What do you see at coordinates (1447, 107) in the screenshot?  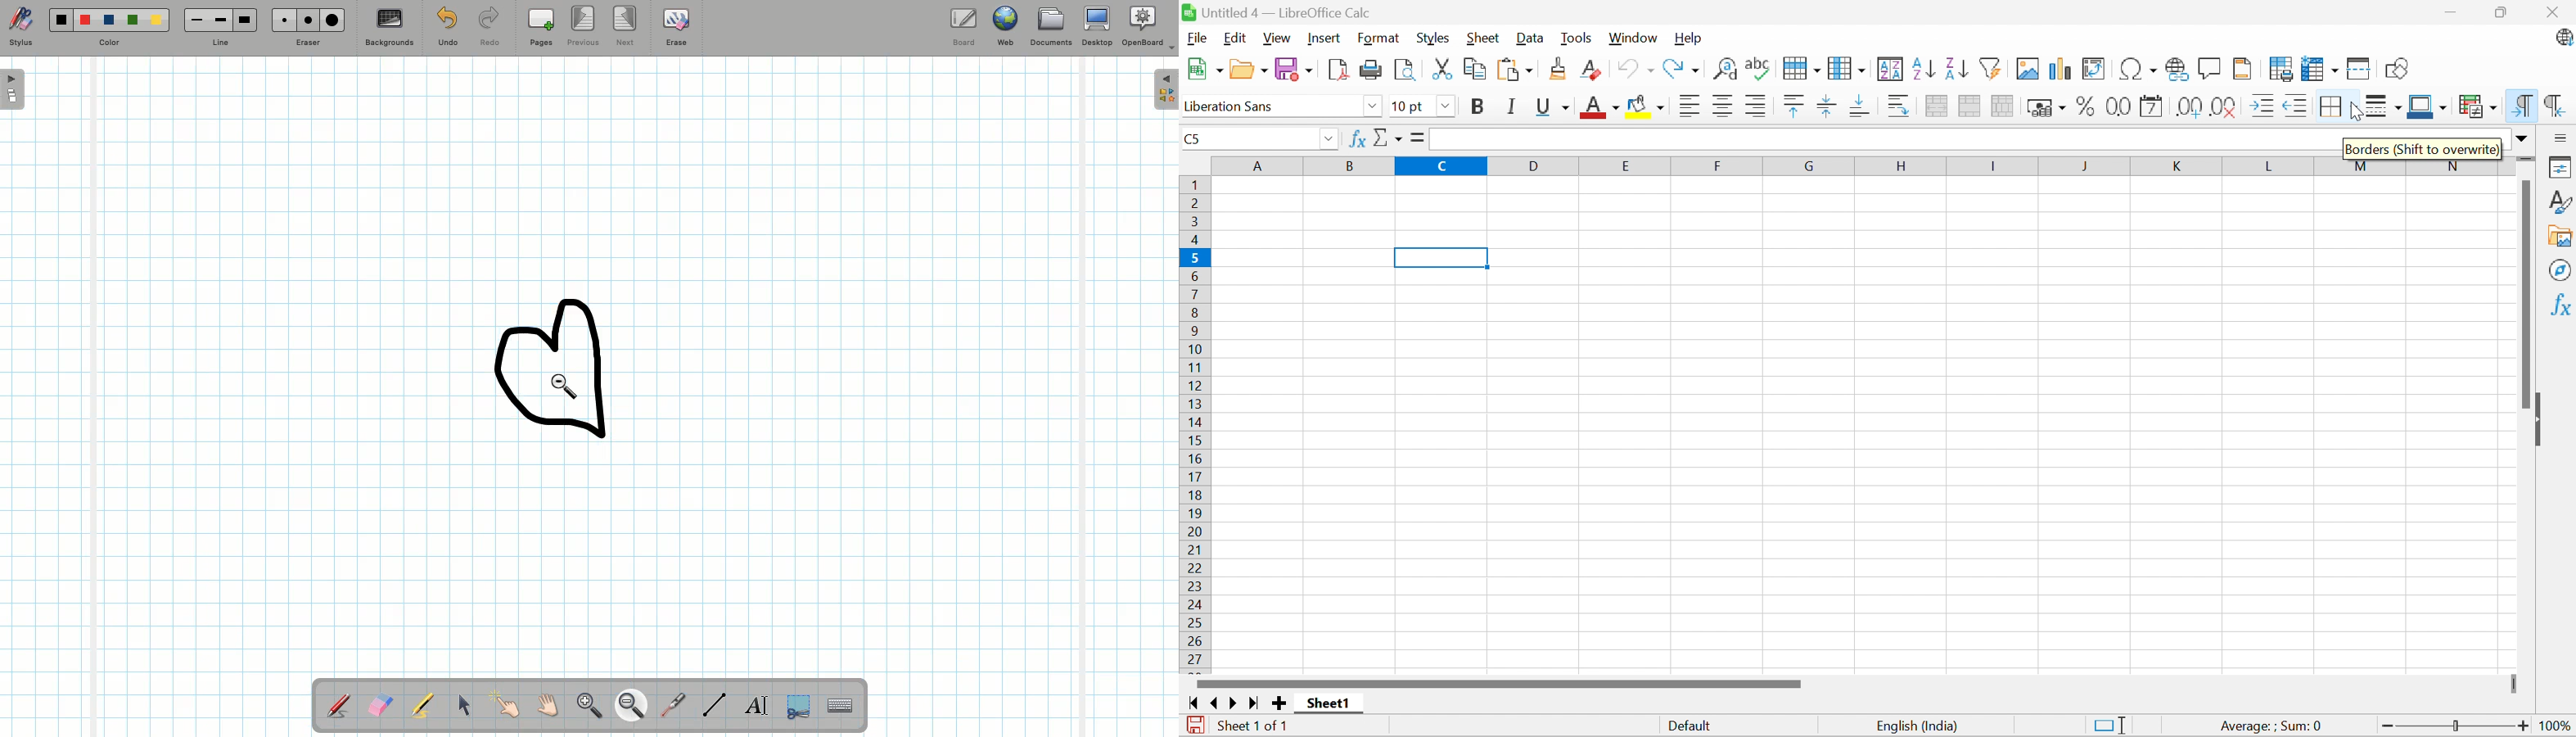 I see `Drop down` at bounding box center [1447, 107].